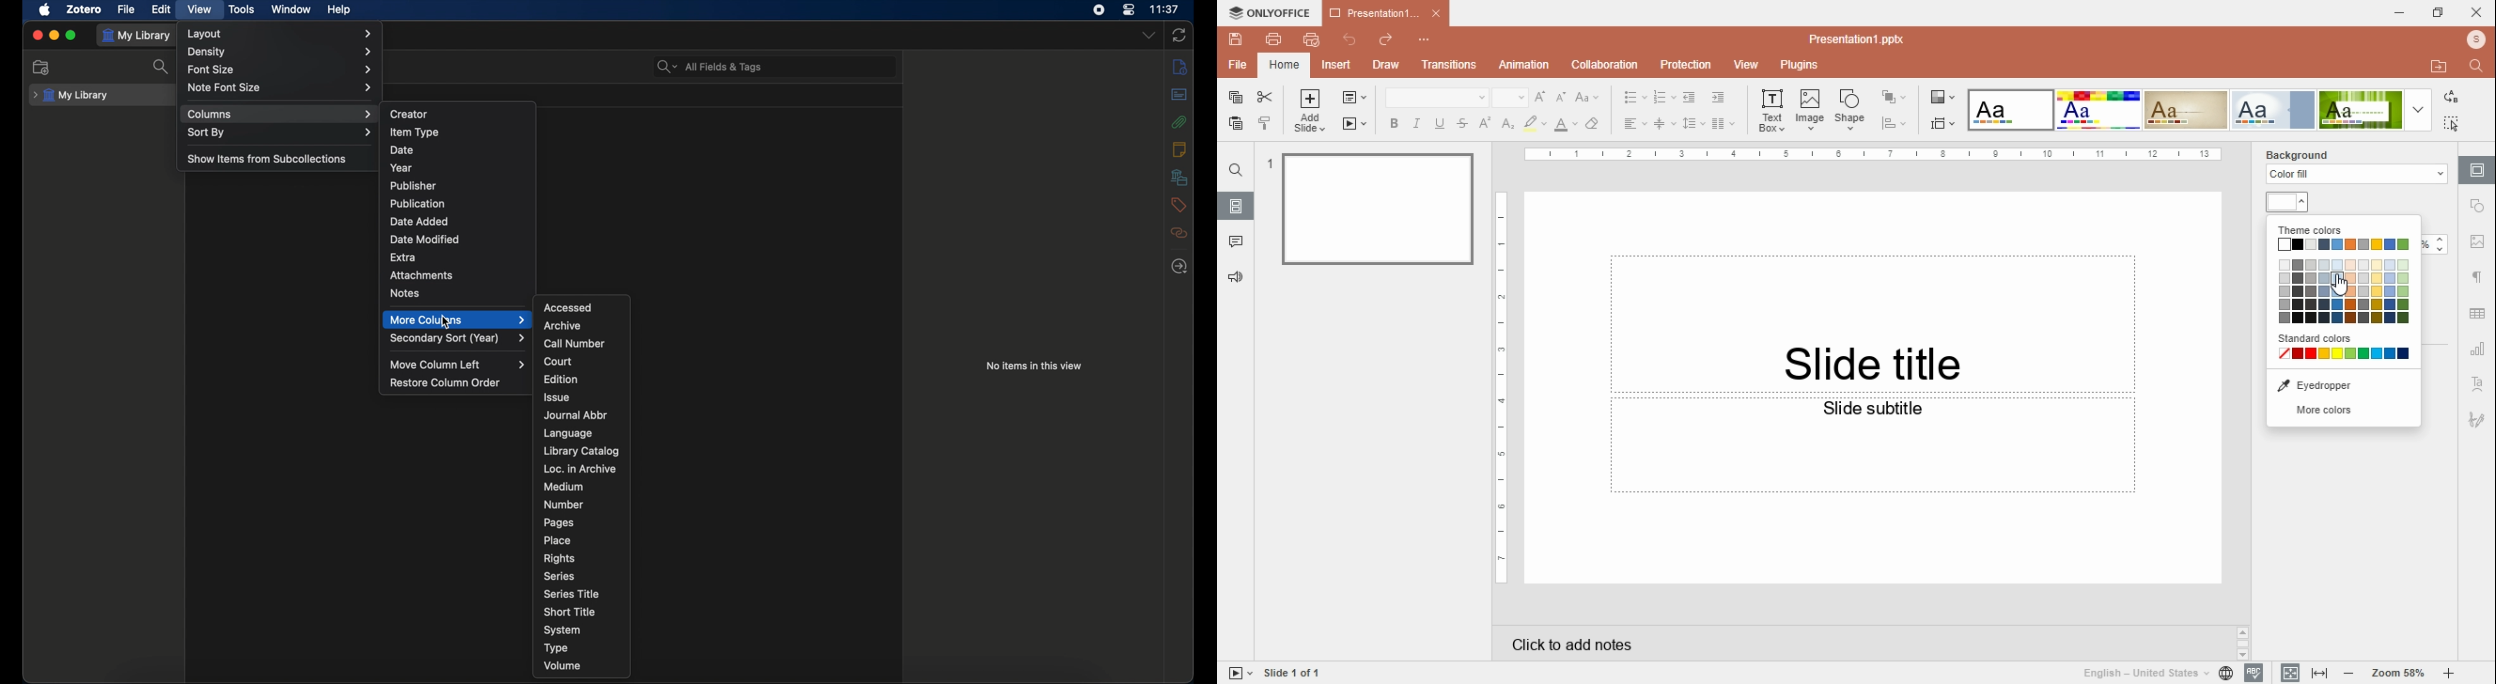 The height and width of the screenshot is (700, 2520). I want to click on click to add notes, so click(1574, 646).